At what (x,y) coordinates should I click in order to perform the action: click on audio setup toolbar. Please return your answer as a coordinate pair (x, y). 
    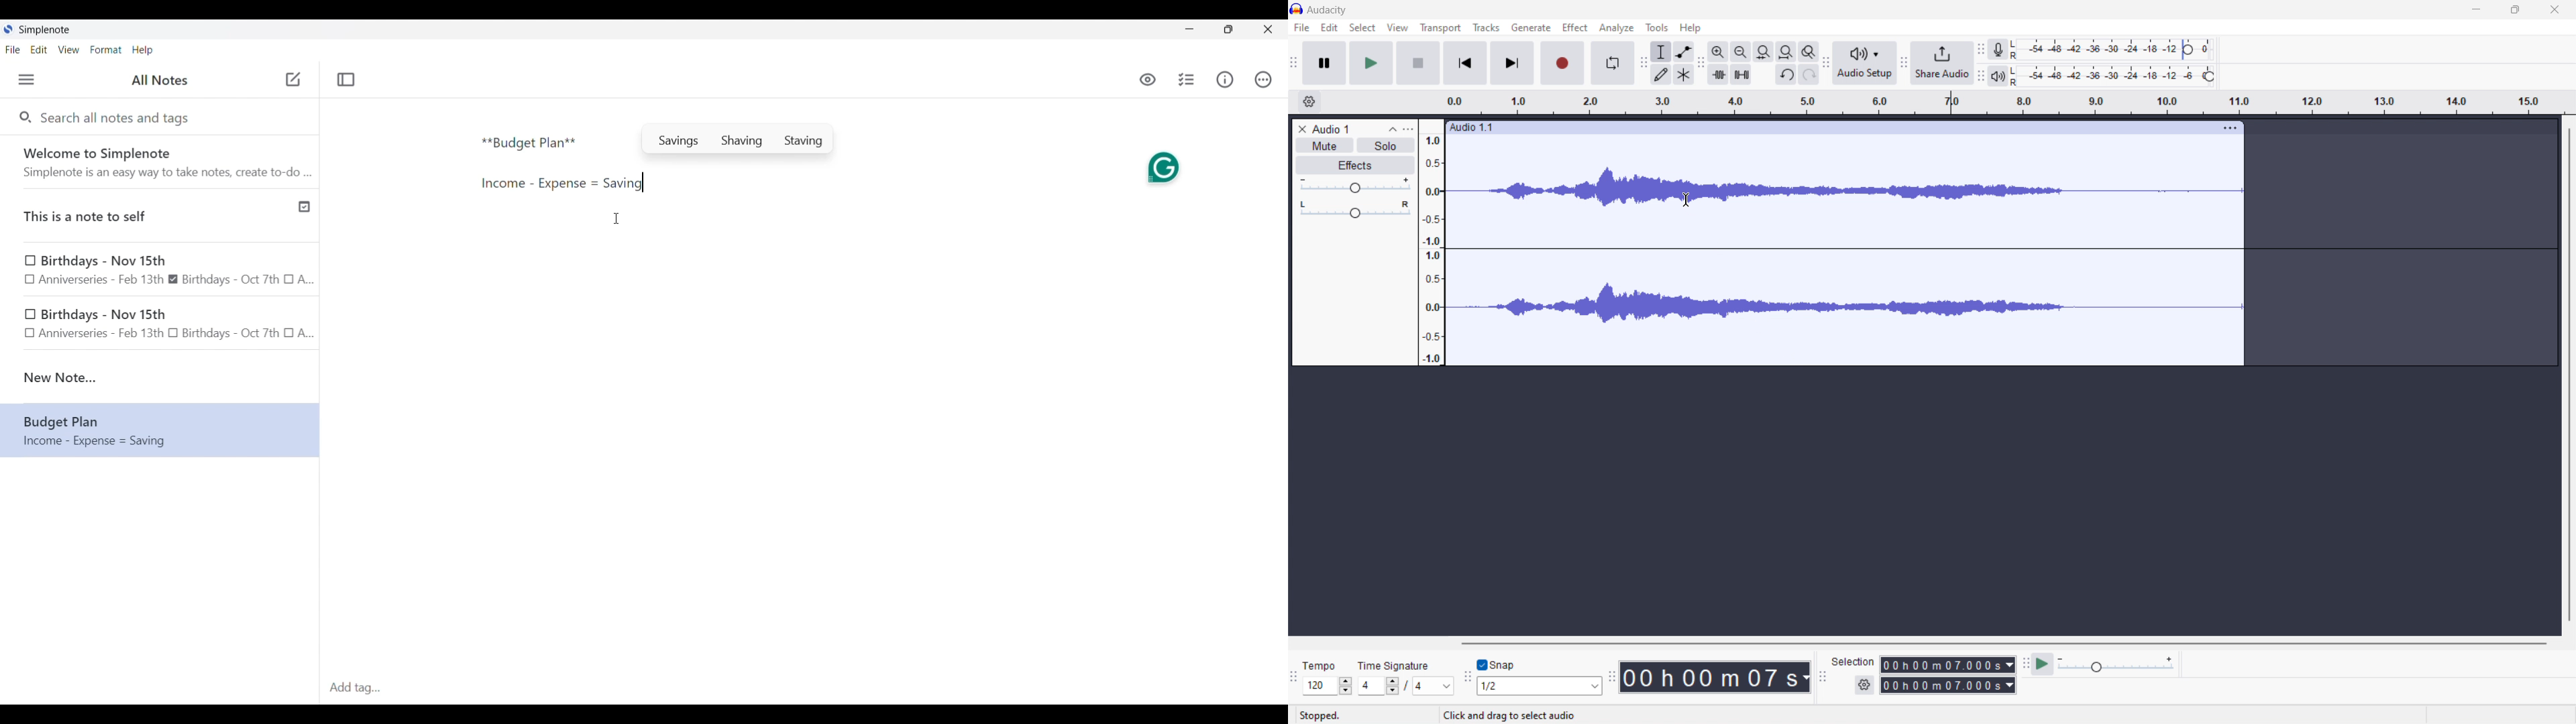
    Looking at the image, I should click on (1826, 63).